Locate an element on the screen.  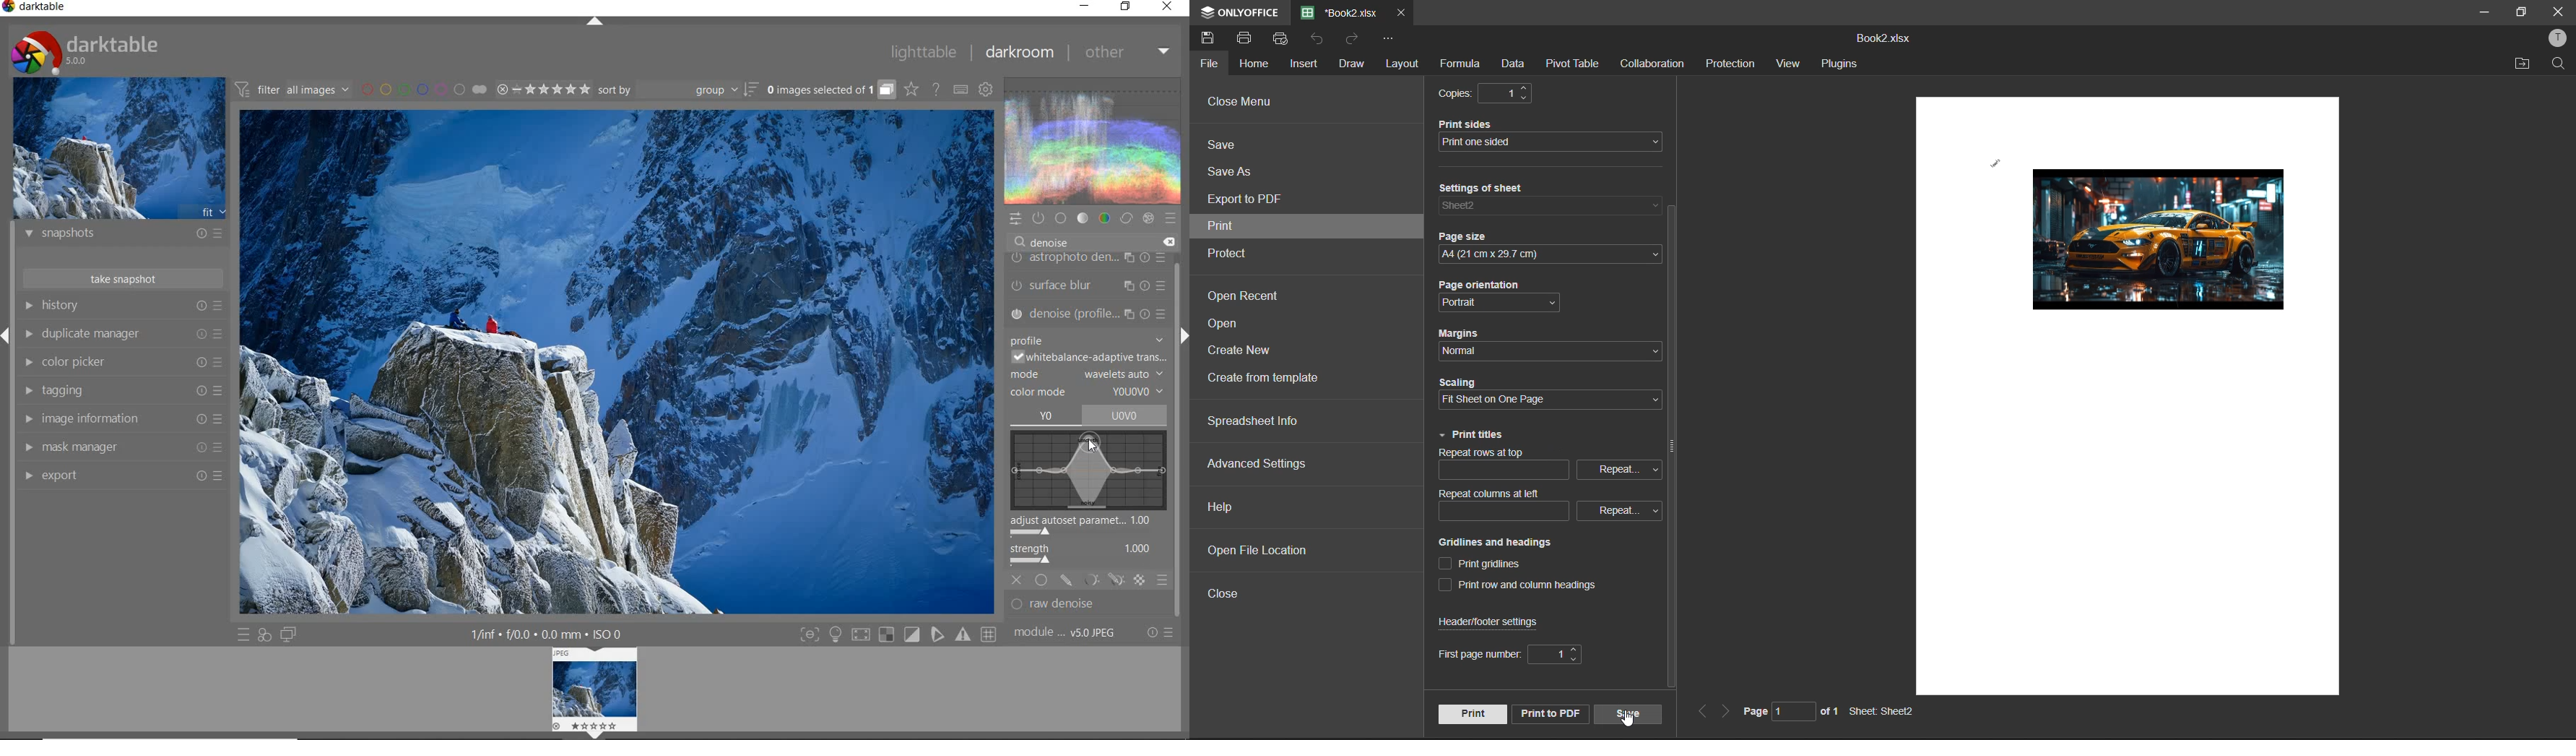
help is located at coordinates (1224, 507).